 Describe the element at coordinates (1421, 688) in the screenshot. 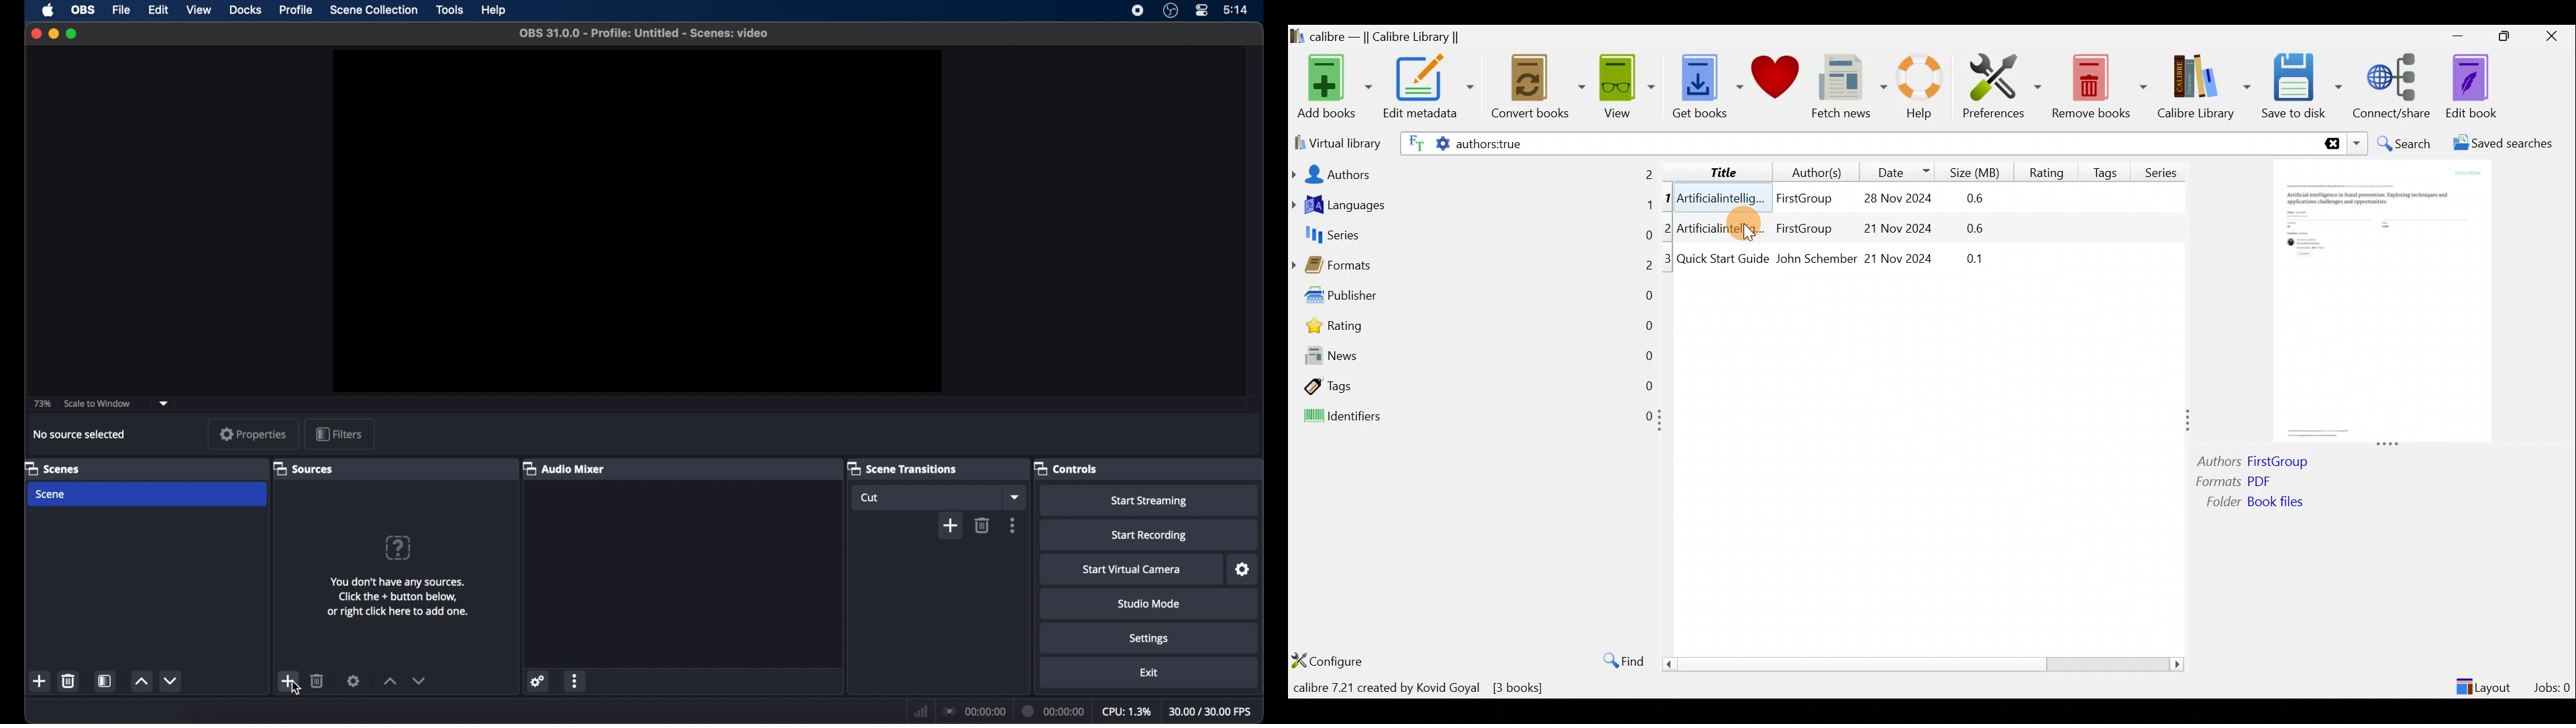

I see `calibre 7.21 created by Kovid Goyal [3 books]` at that location.